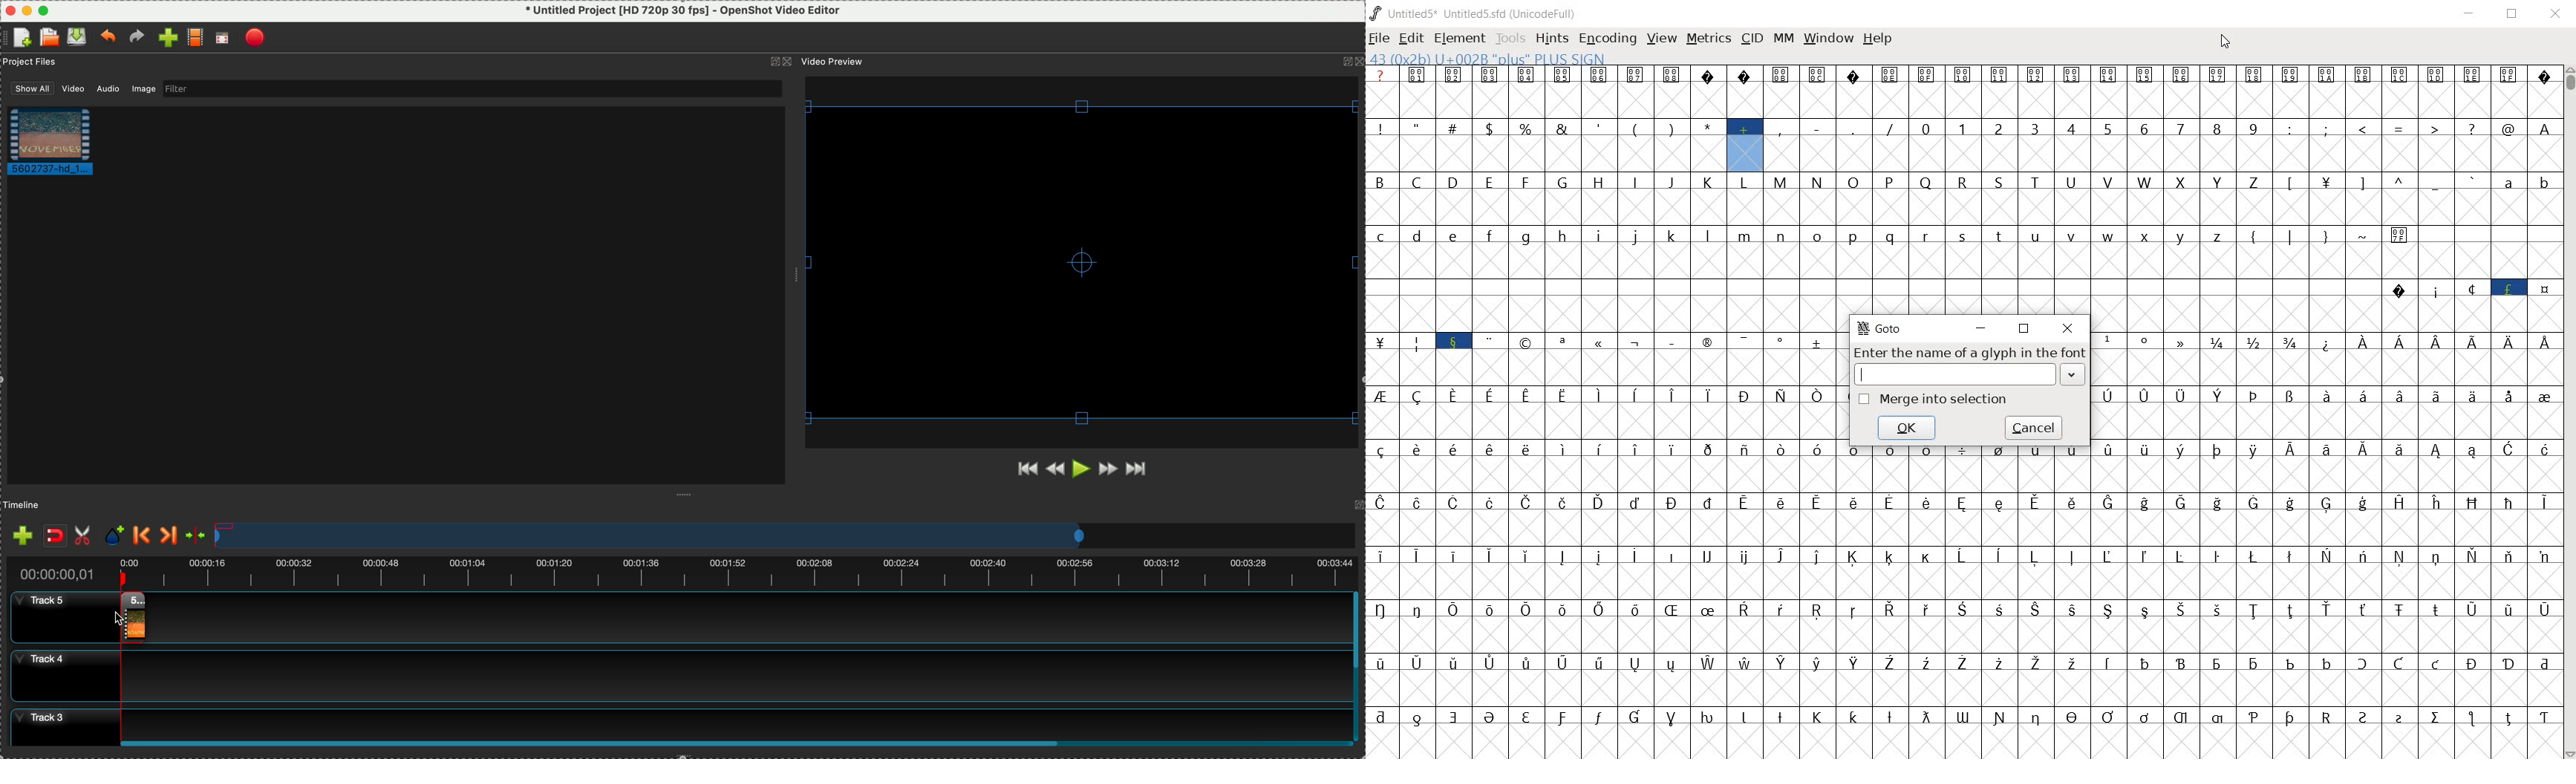 The image size is (2576, 784). Describe the element at coordinates (26, 9) in the screenshot. I see `minimize` at that location.